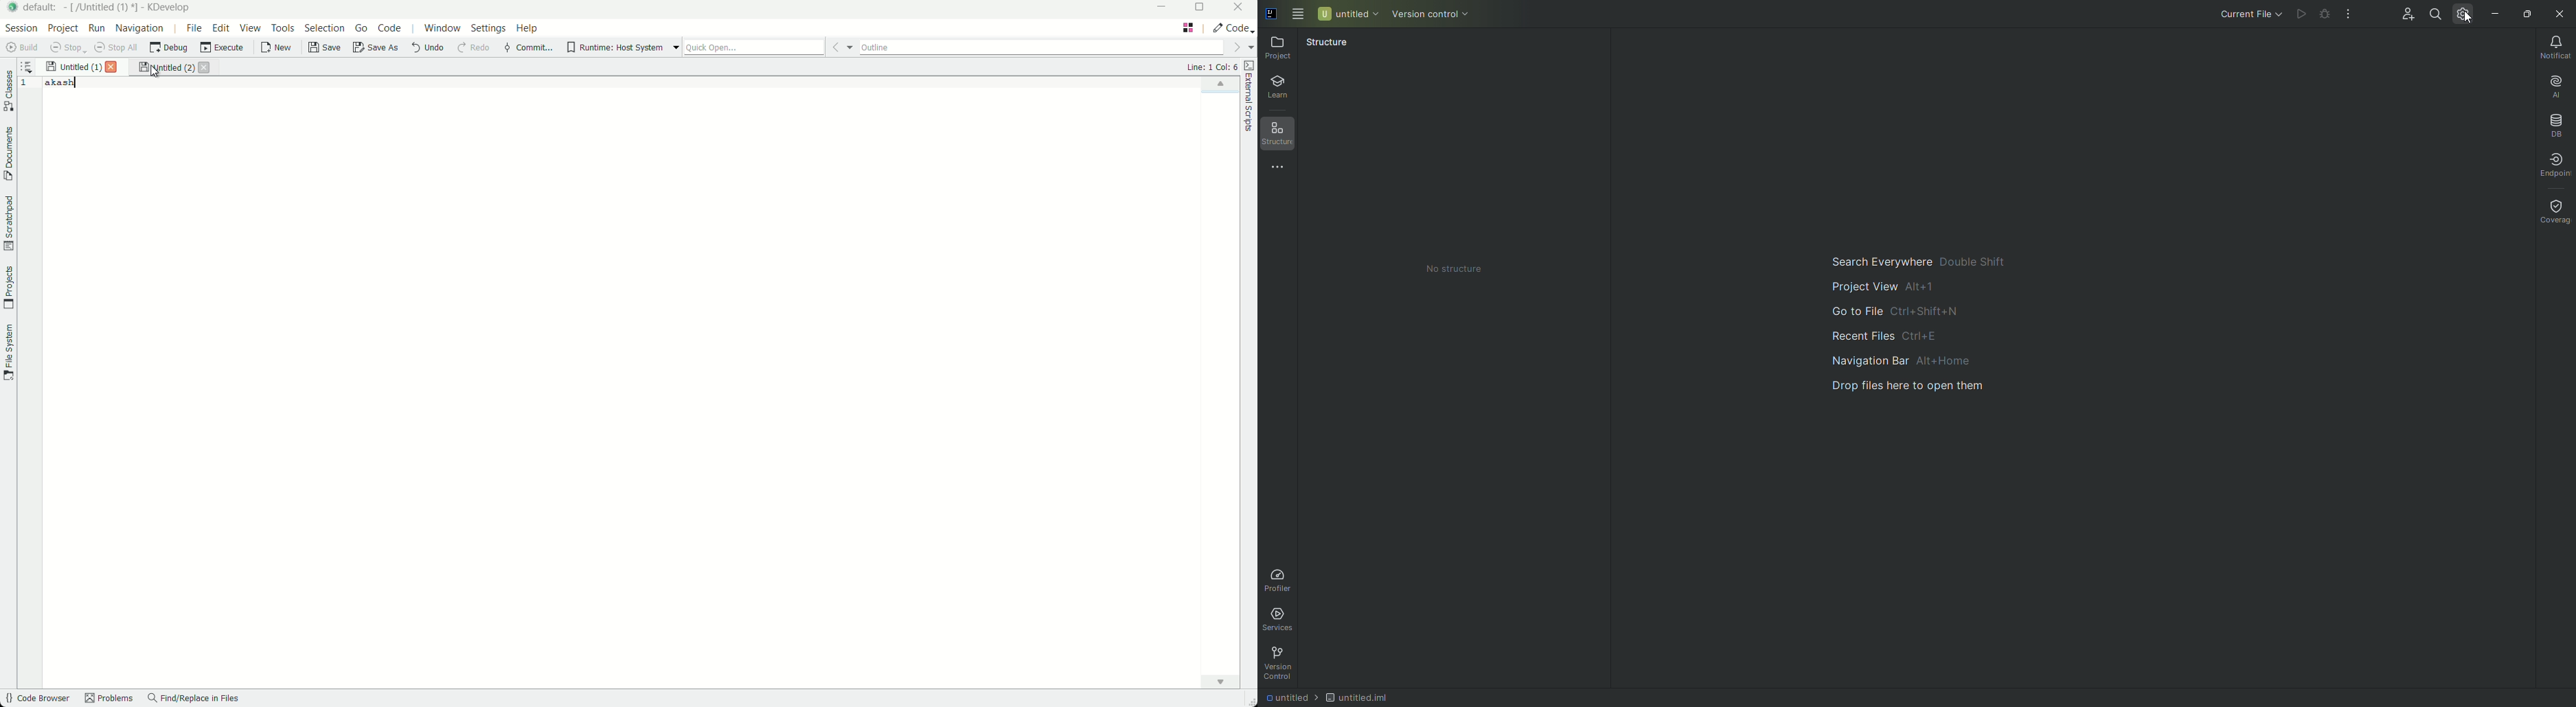 This screenshot has width=2576, height=728. Describe the element at coordinates (64, 48) in the screenshot. I see `stop` at that location.